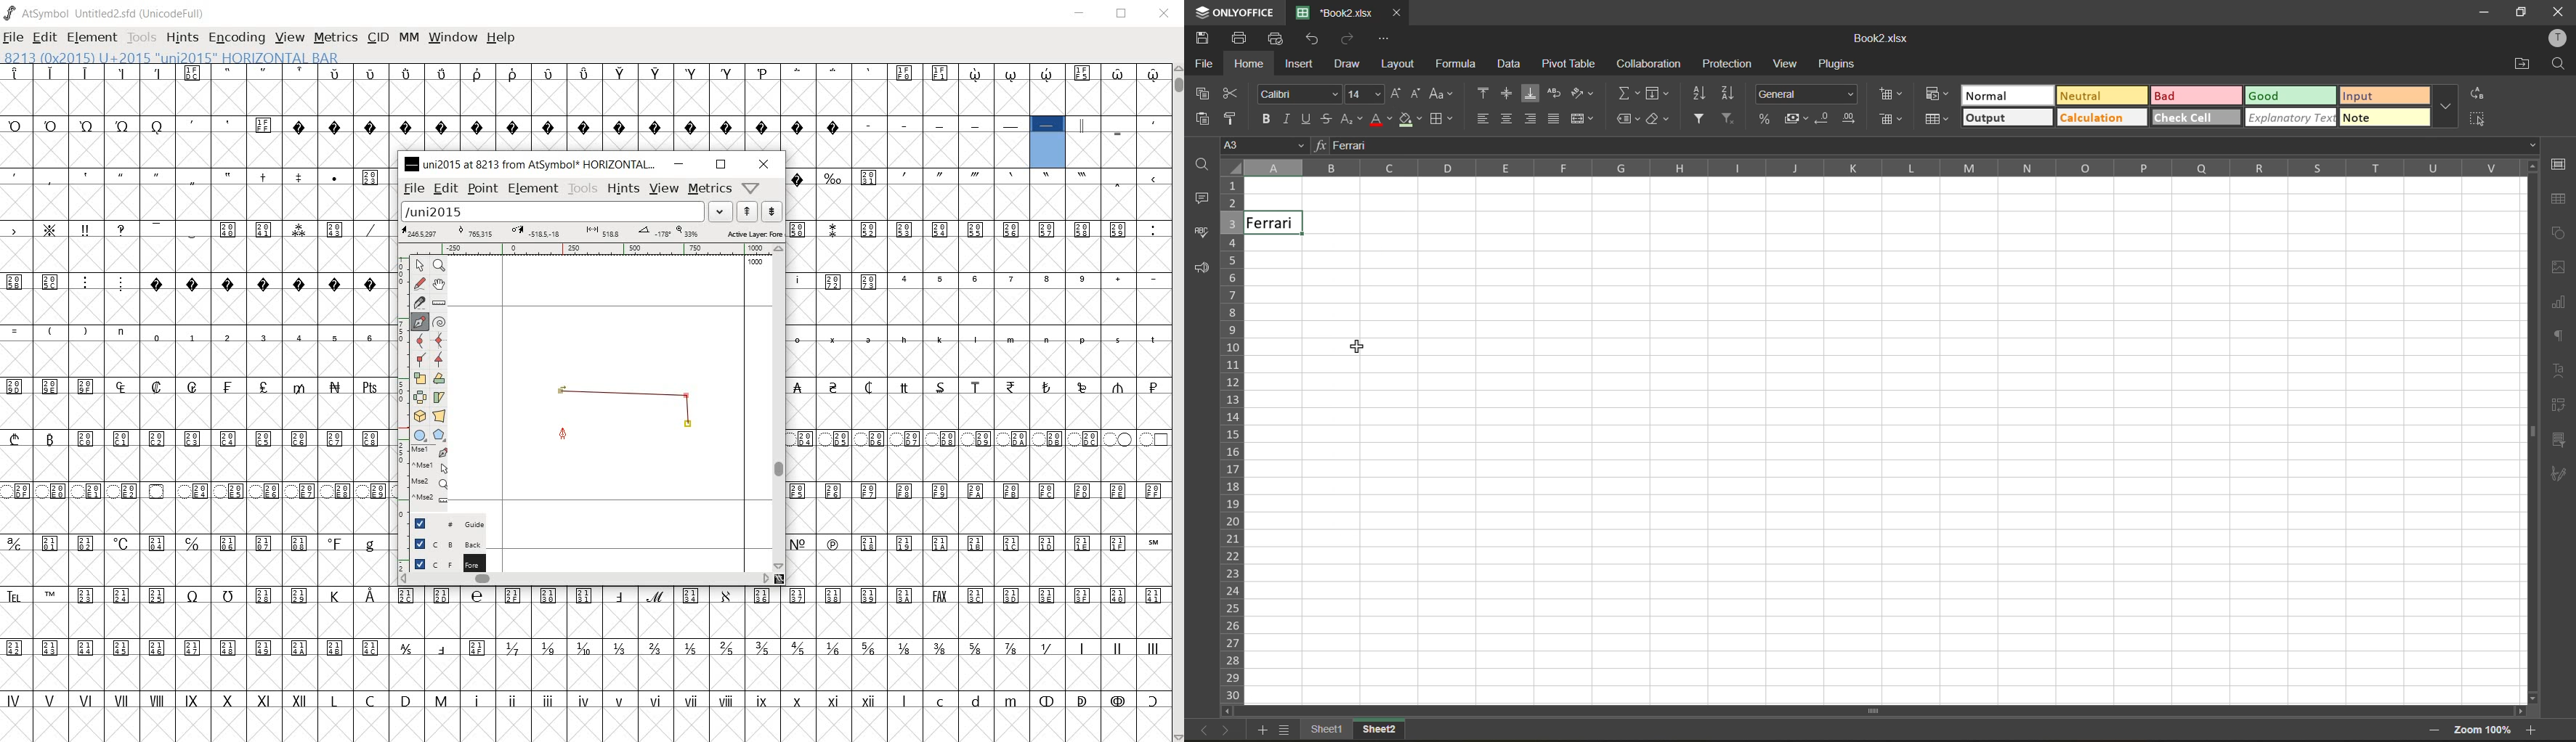 This screenshot has height=756, width=2576. I want to click on 8213 (0x2015) U+2015 "uni2015" HORIZONTAL BAR, so click(1048, 143).